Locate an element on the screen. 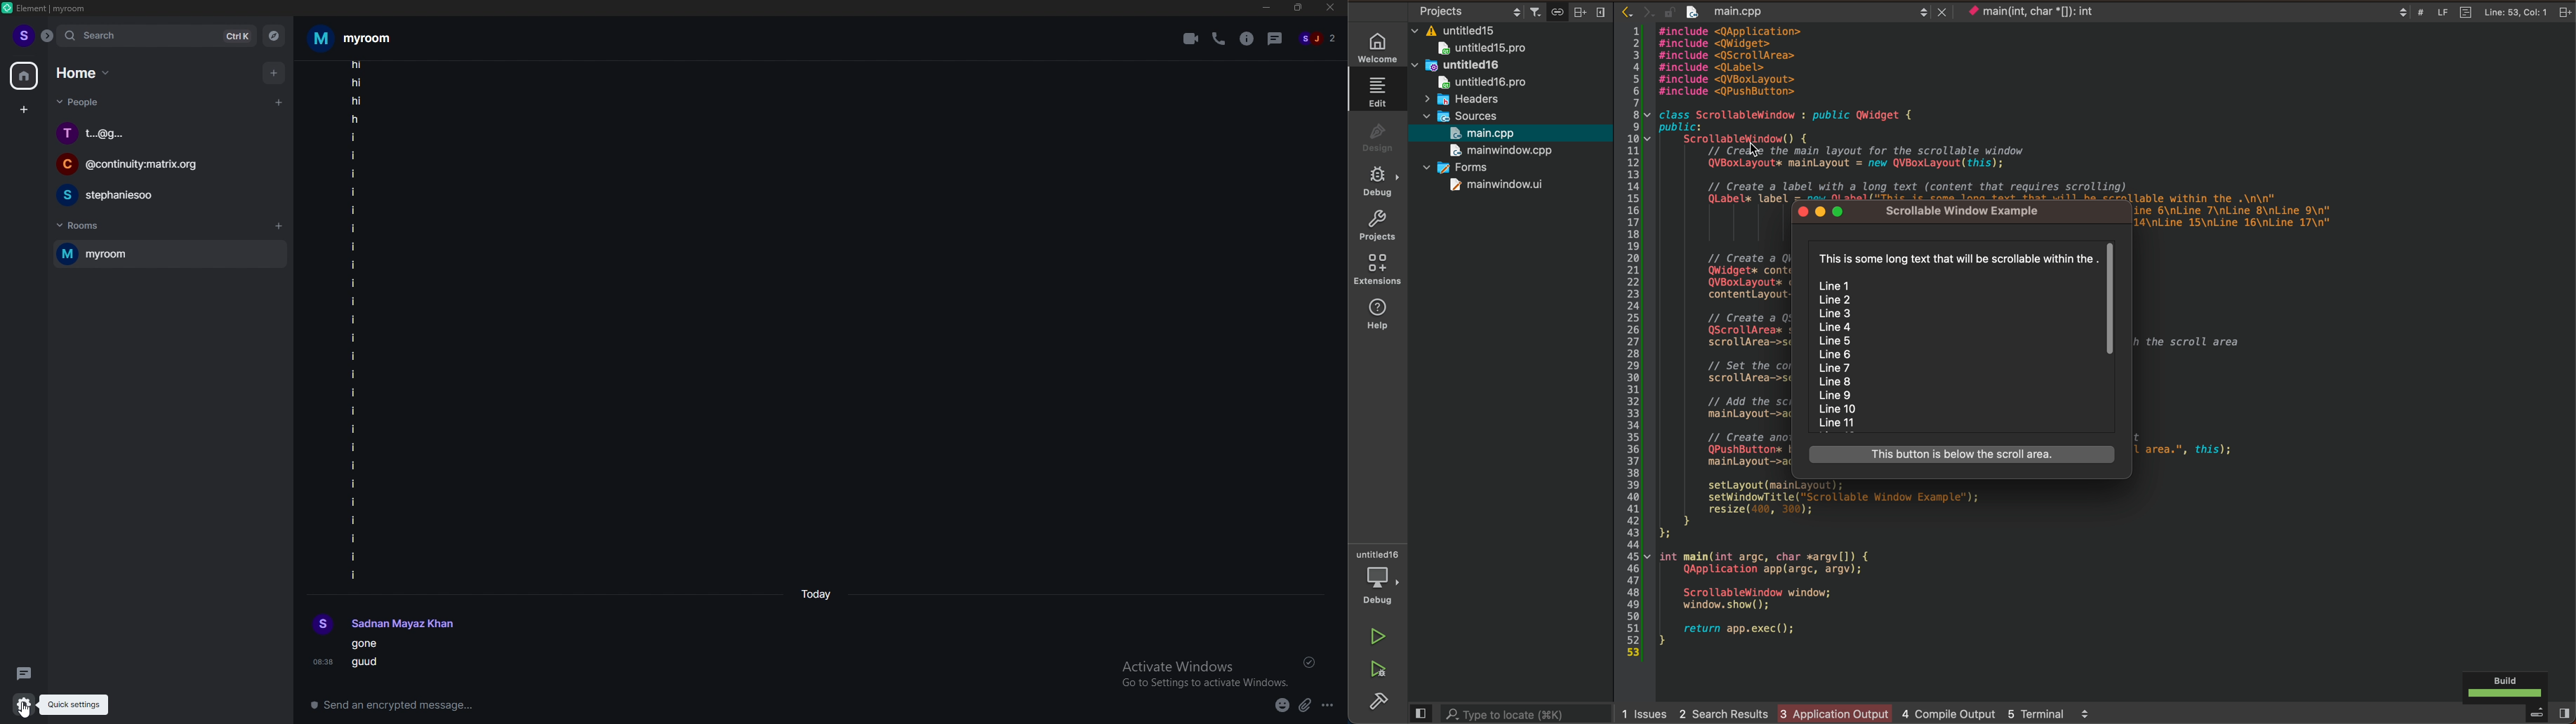 The image size is (2576, 728). current context is located at coordinates (2044, 13).